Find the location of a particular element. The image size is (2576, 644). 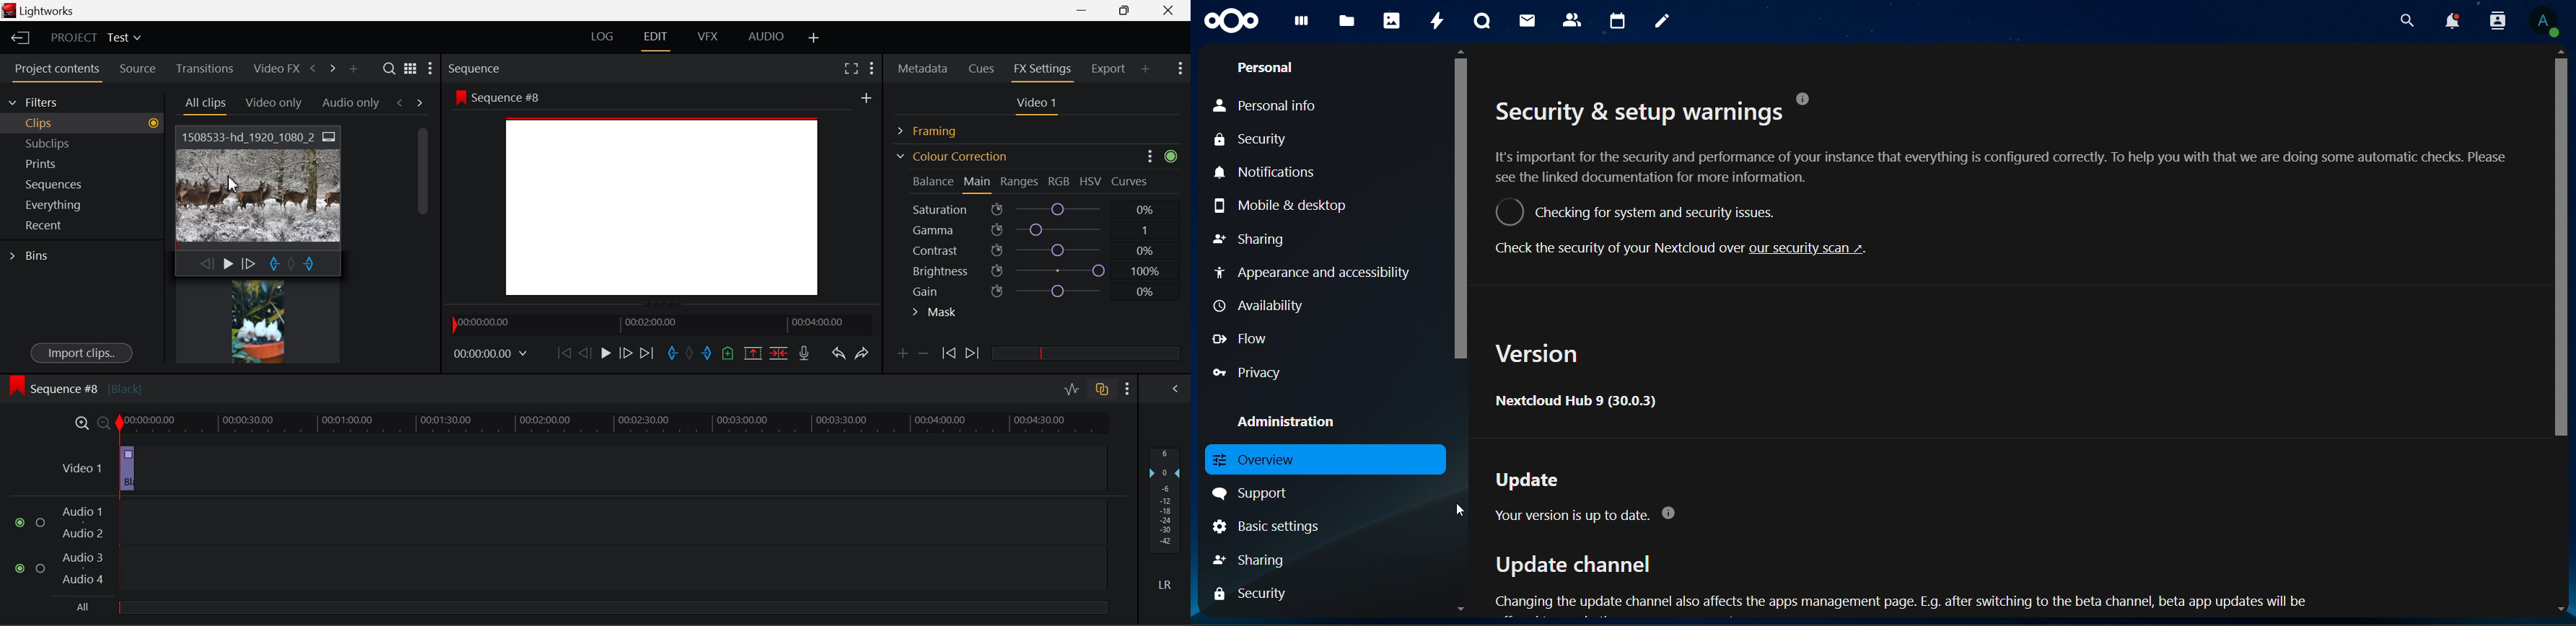

Window Title is located at coordinates (38, 12).